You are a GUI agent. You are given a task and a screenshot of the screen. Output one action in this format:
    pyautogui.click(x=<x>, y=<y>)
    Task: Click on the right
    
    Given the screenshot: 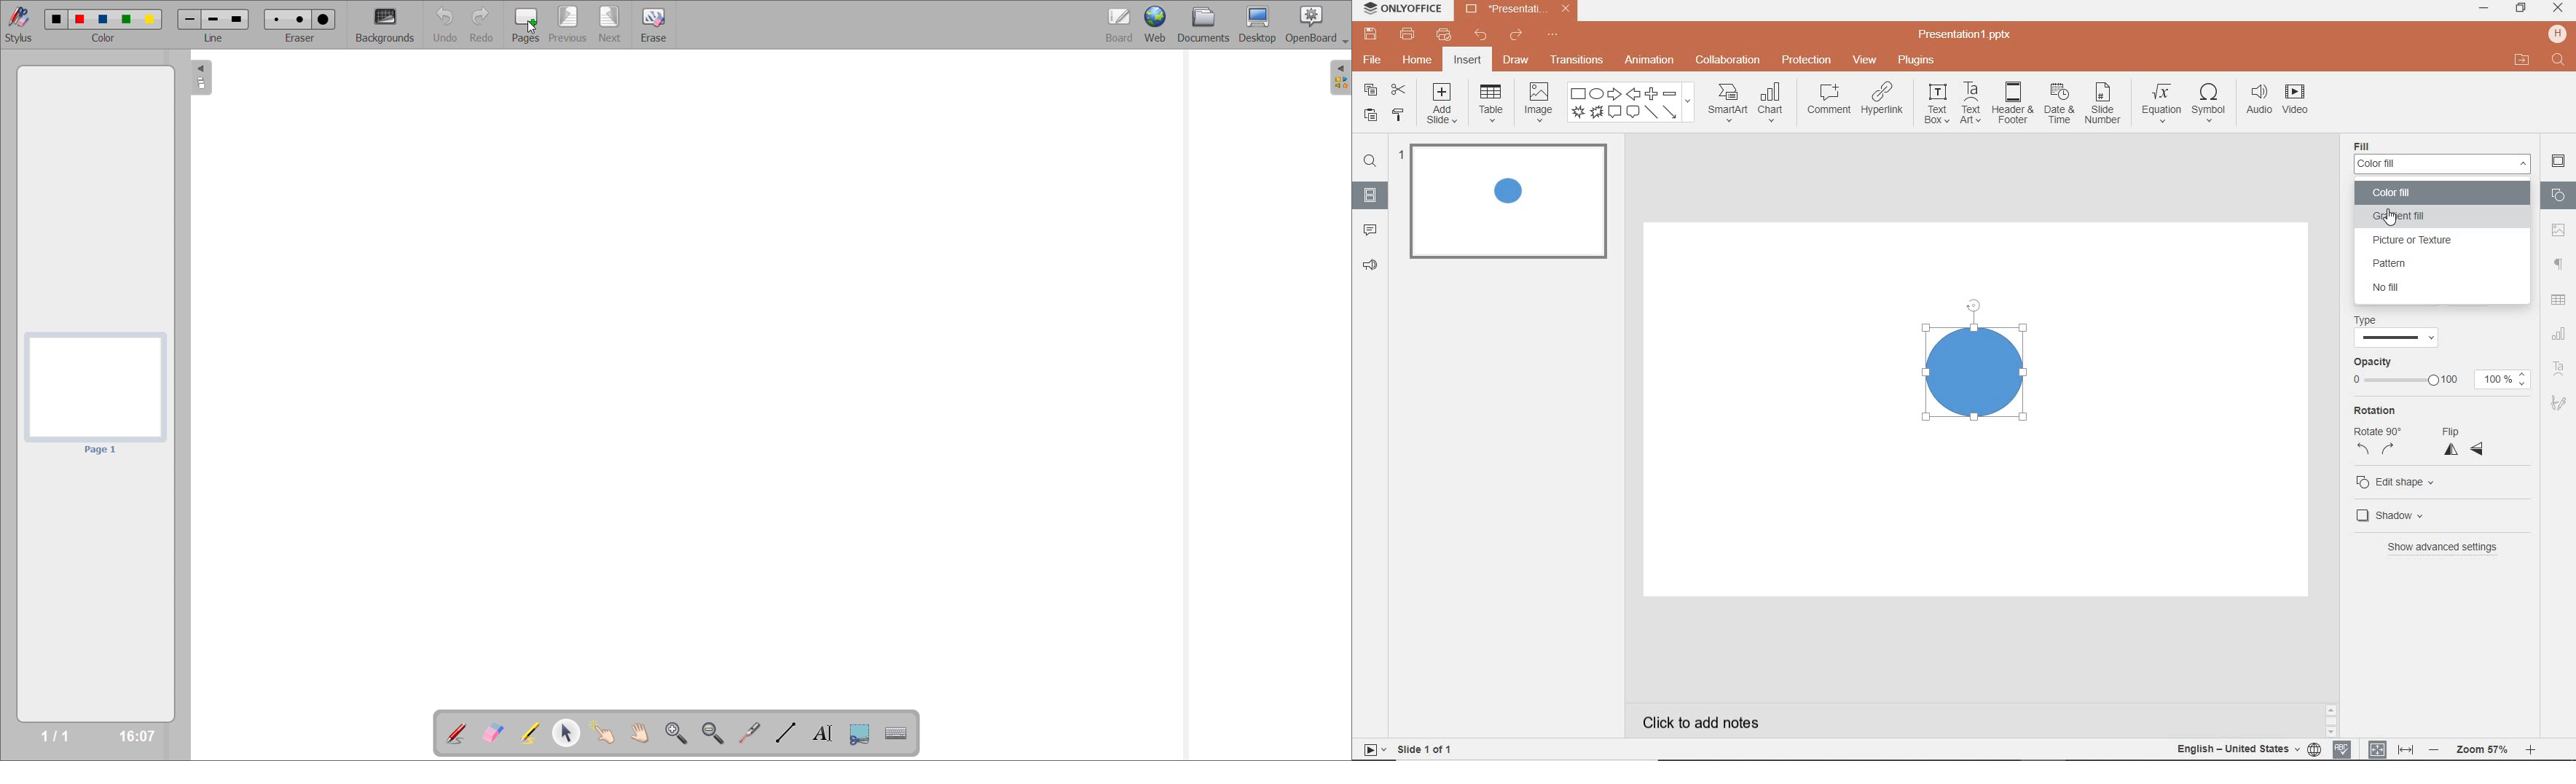 What is the action you would take?
    pyautogui.click(x=2389, y=451)
    